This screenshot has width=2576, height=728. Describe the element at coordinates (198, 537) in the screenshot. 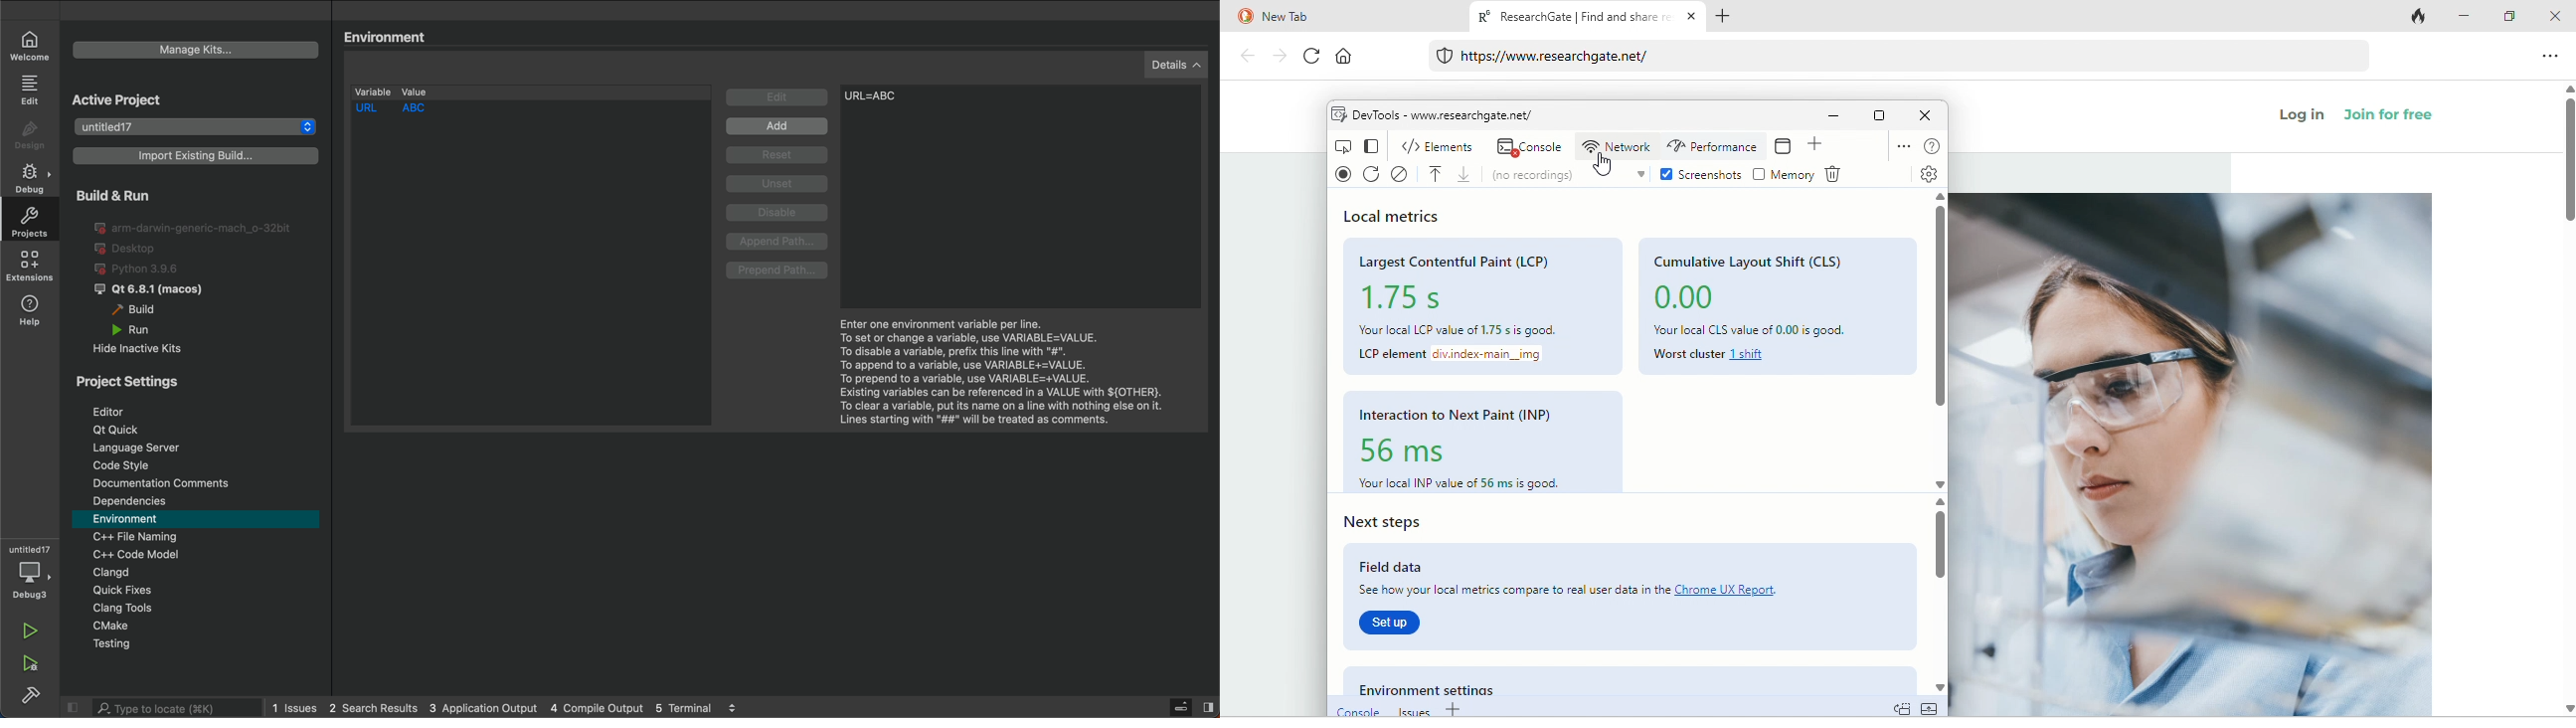

I see `file naming` at that location.